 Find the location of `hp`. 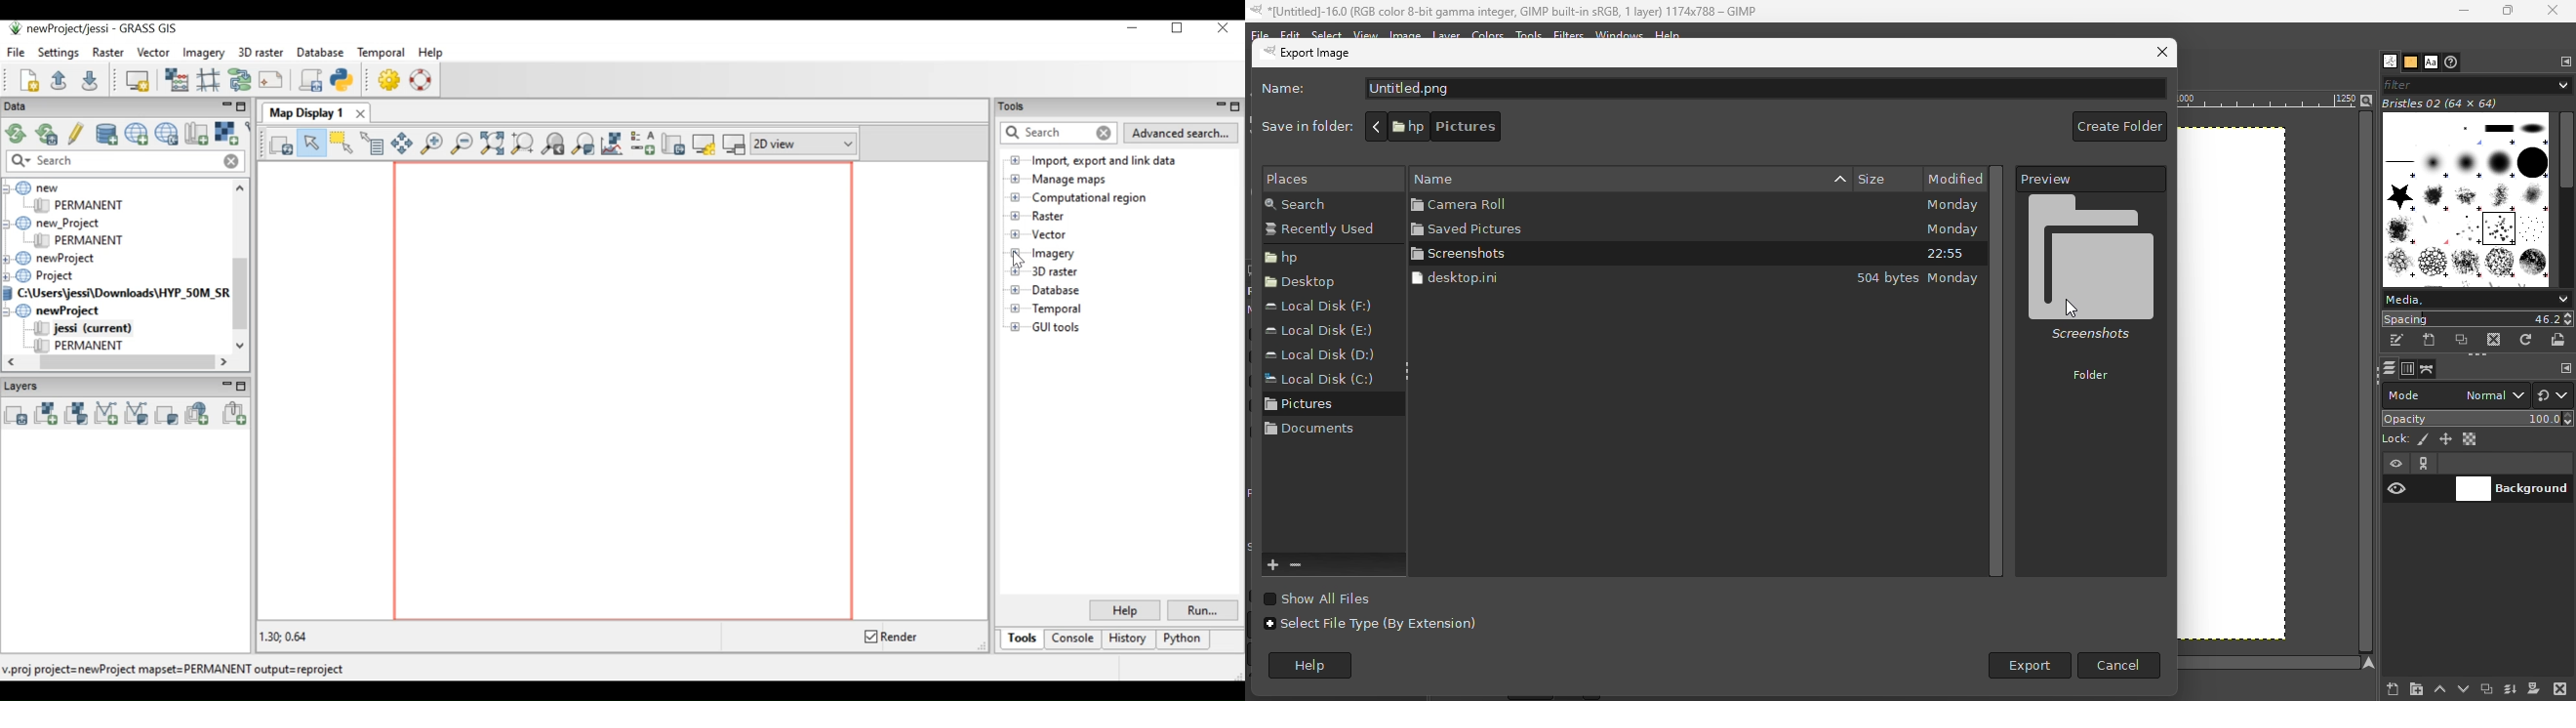

hp is located at coordinates (1406, 125).